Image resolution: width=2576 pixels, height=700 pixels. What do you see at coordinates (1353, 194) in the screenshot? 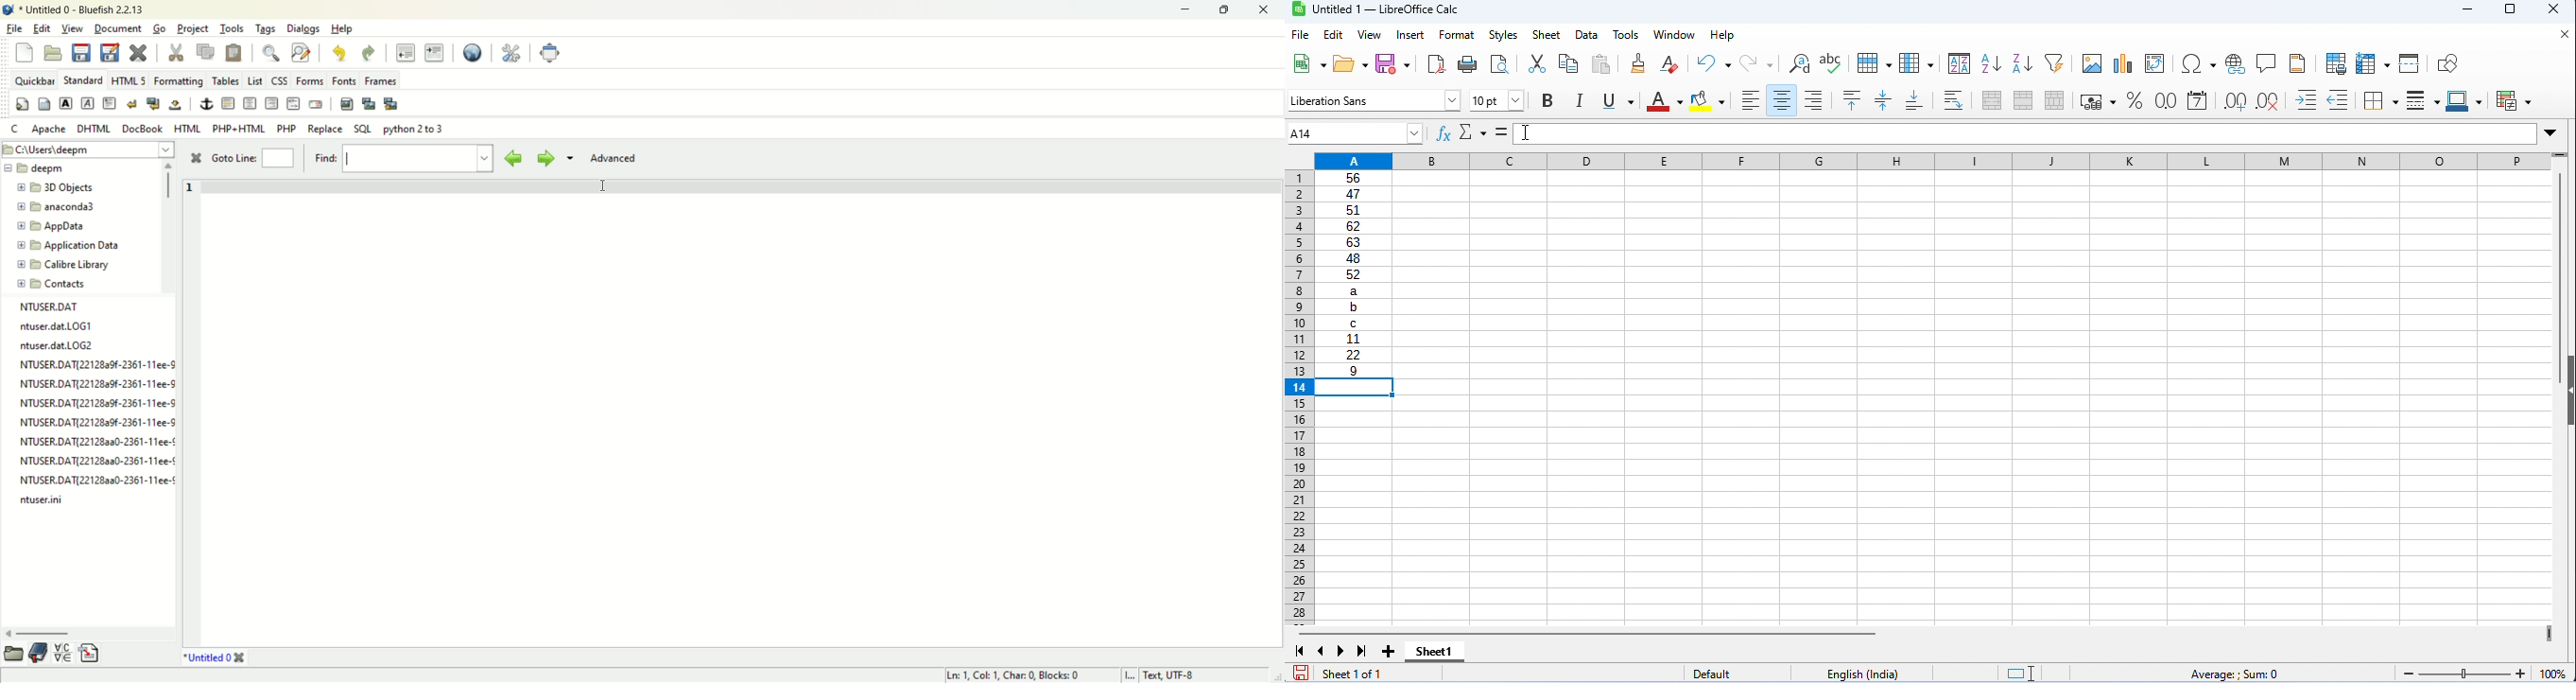
I see `47` at bounding box center [1353, 194].